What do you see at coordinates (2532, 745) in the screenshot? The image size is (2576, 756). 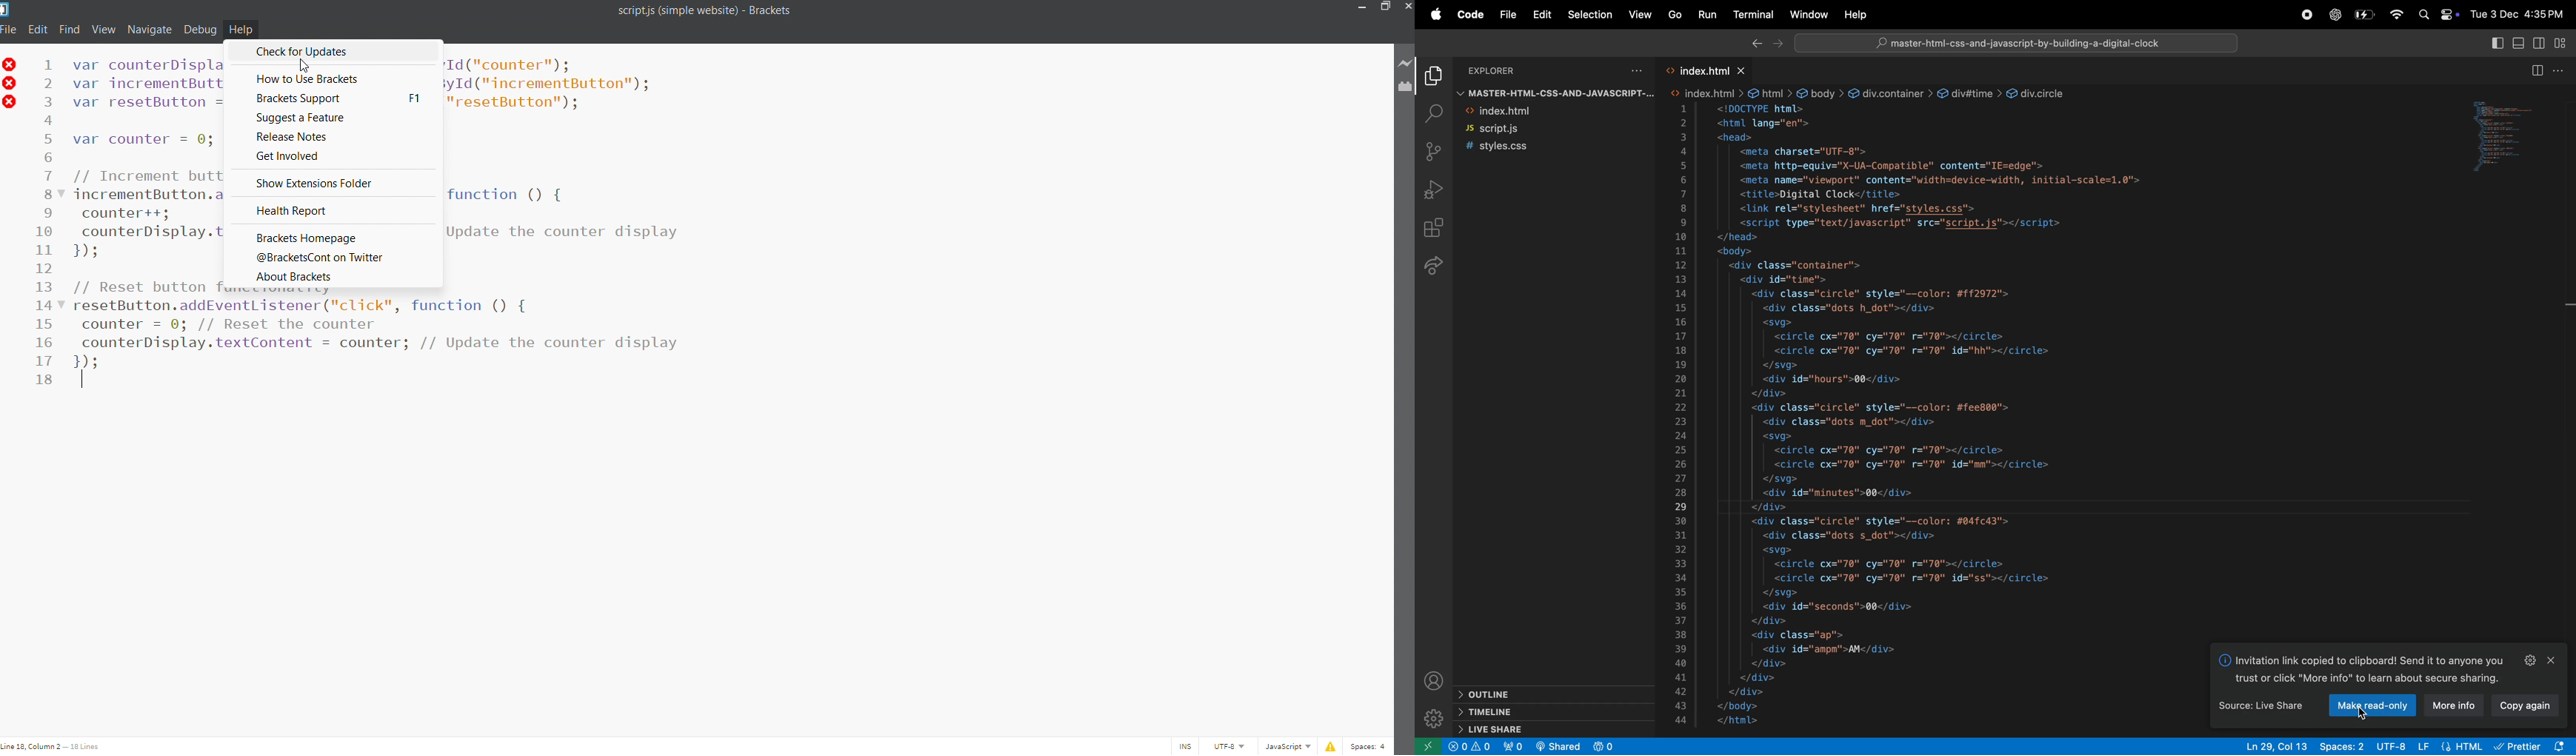 I see `pritter extension installed` at bounding box center [2532, 745].